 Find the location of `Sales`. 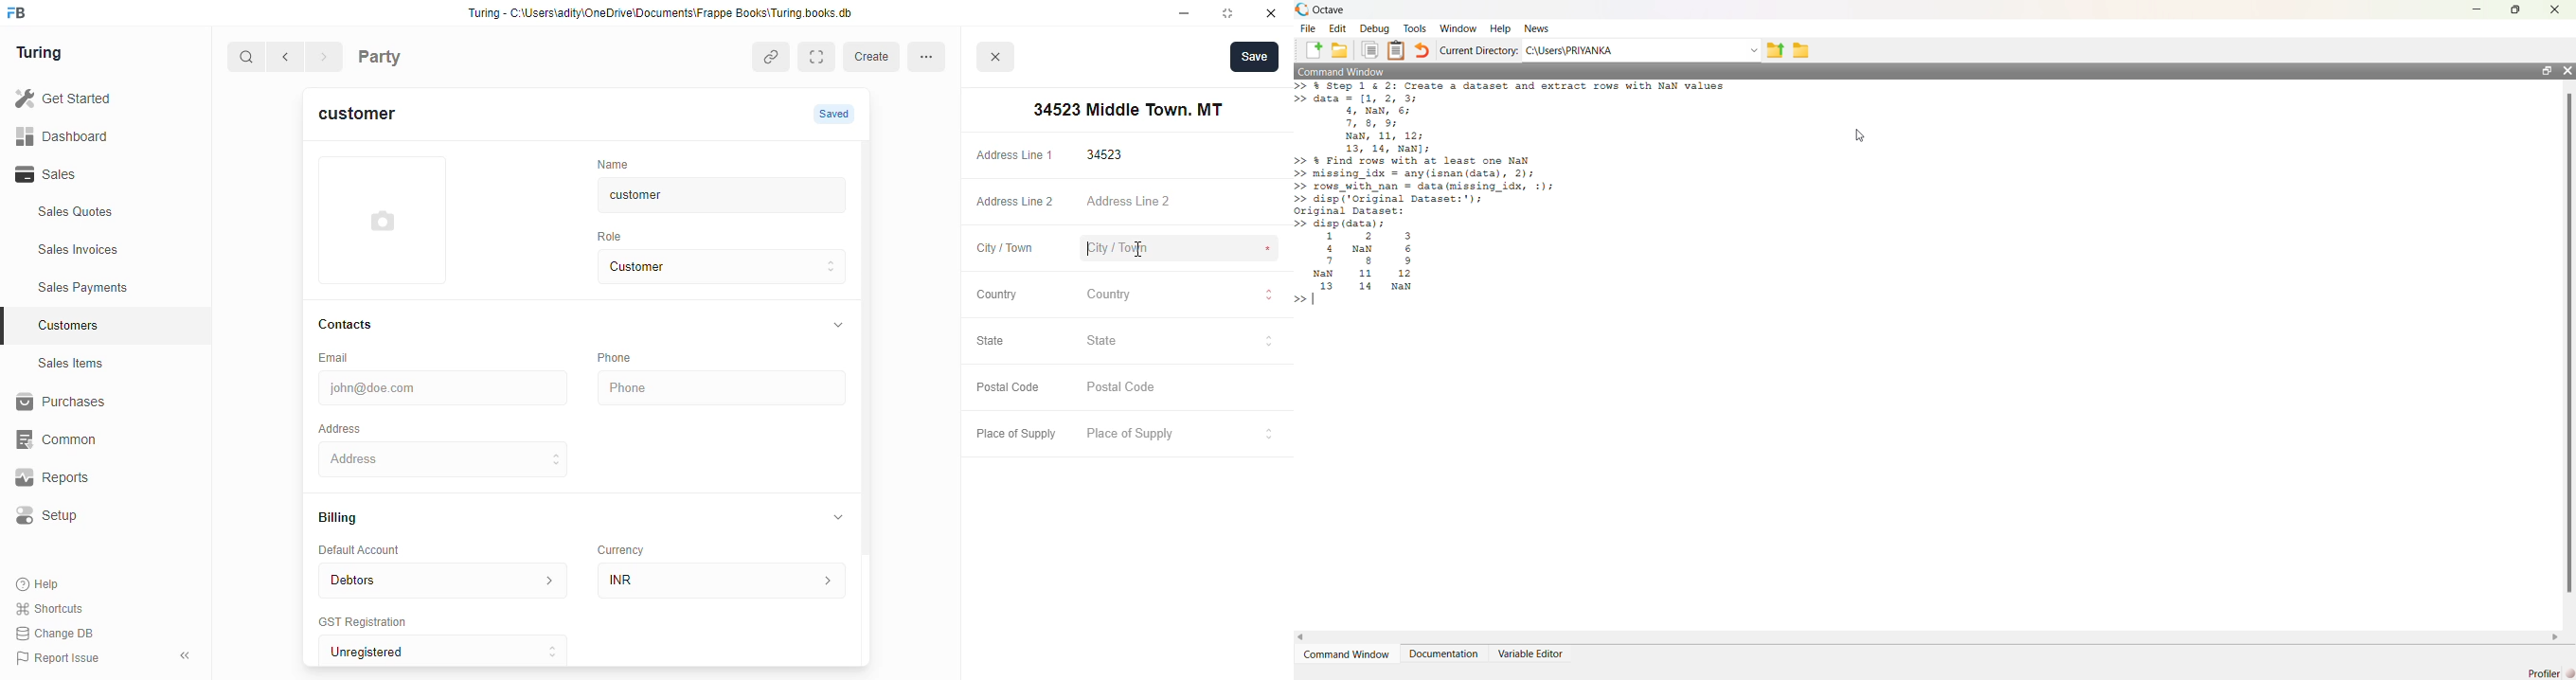

Sales is located at coordinates (93, 174).